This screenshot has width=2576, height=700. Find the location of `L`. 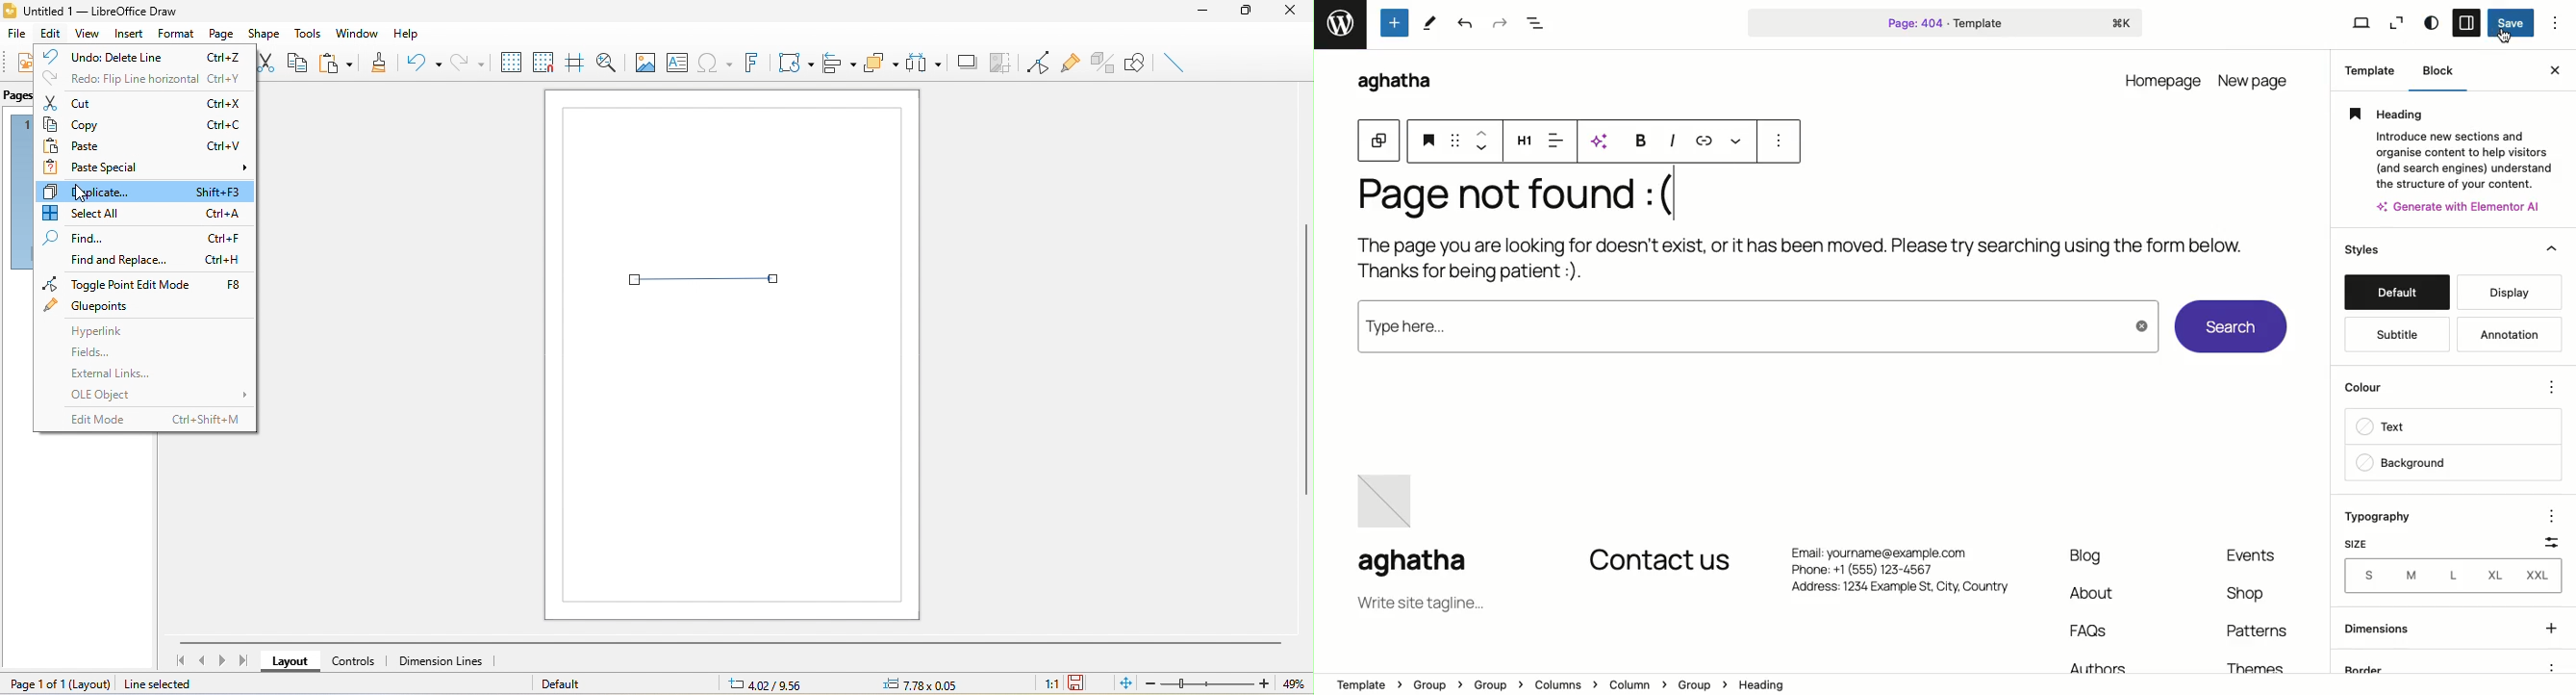

L is located at coordinates (2456, 577).